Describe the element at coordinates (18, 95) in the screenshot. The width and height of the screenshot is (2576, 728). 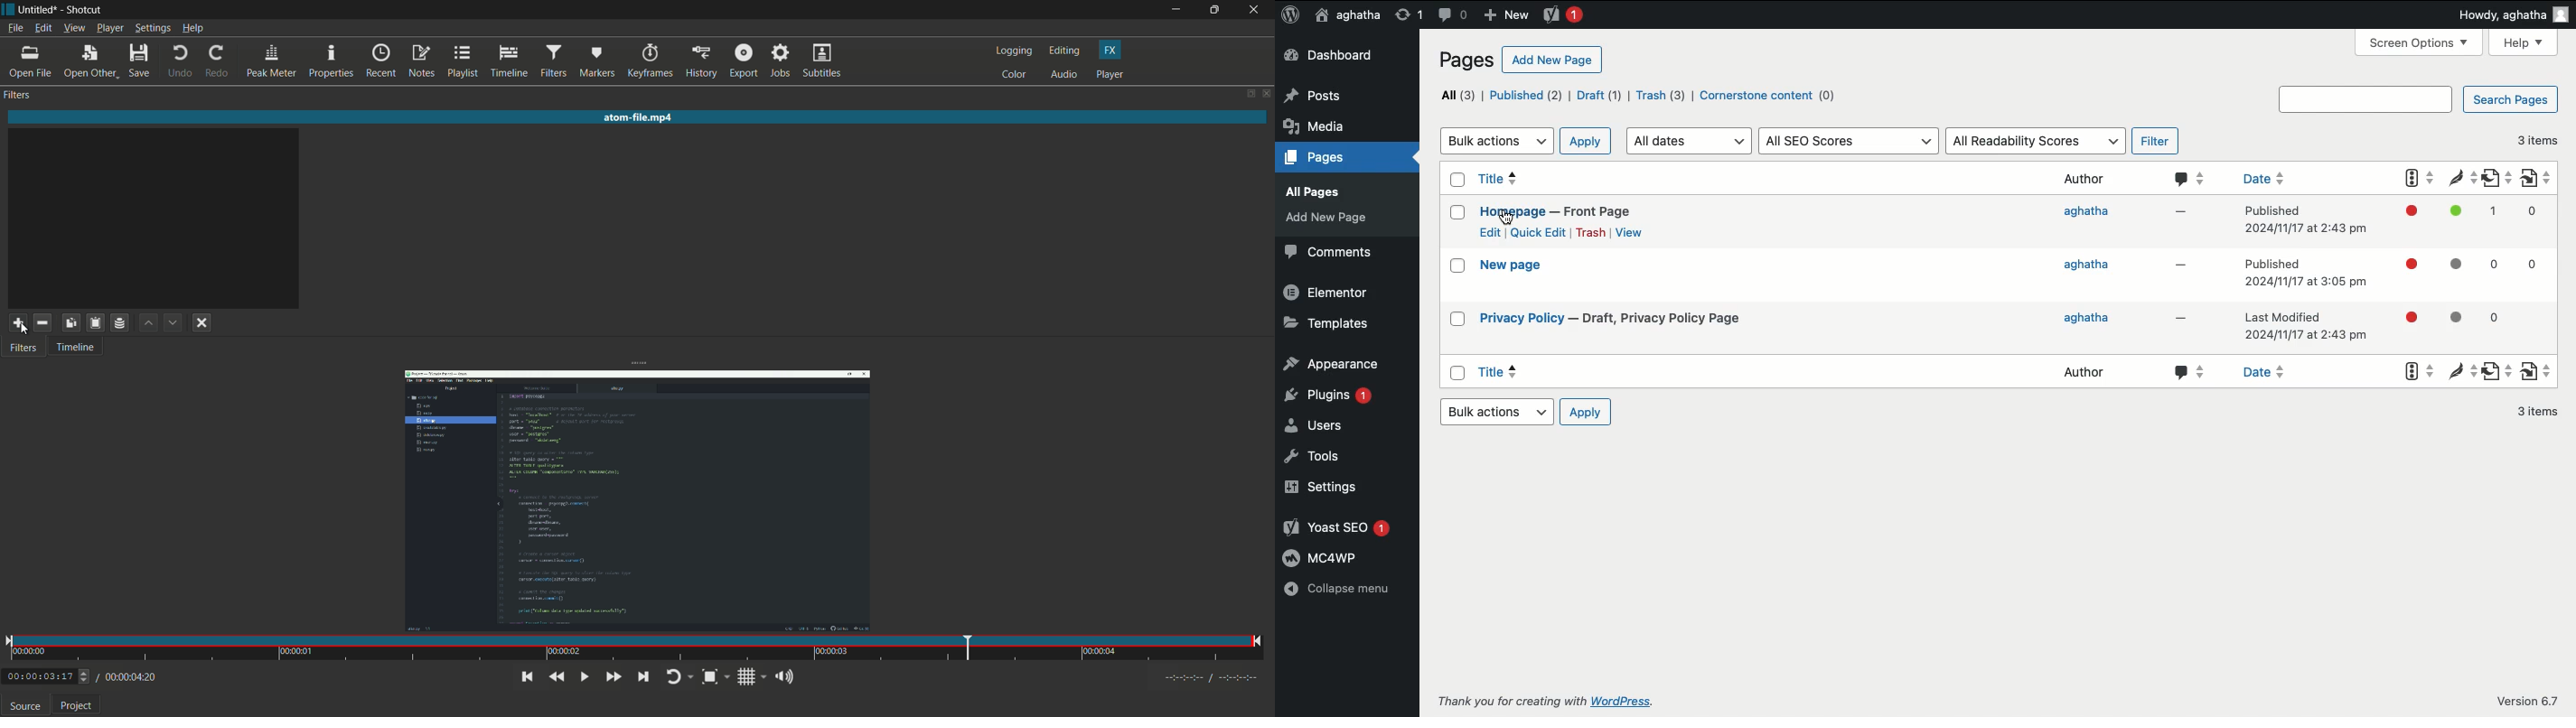
I see `filter` at that location.